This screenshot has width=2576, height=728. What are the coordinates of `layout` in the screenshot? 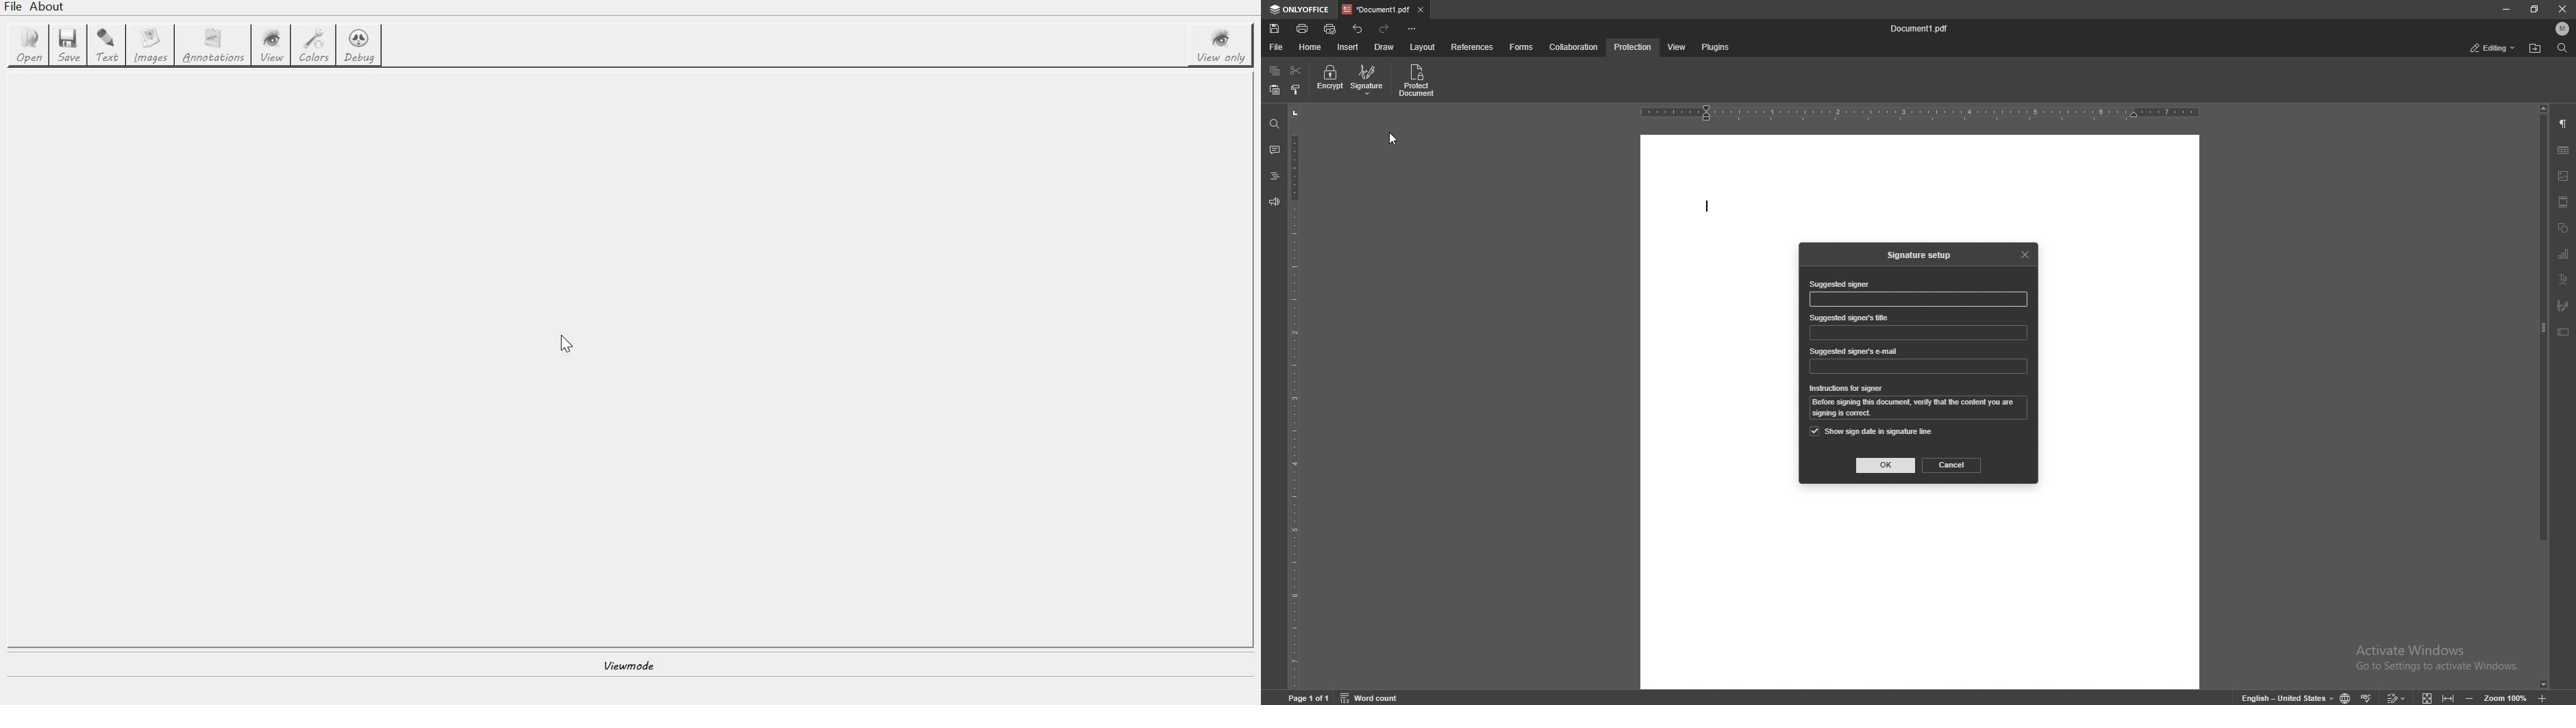 It's located at (1422, 48).